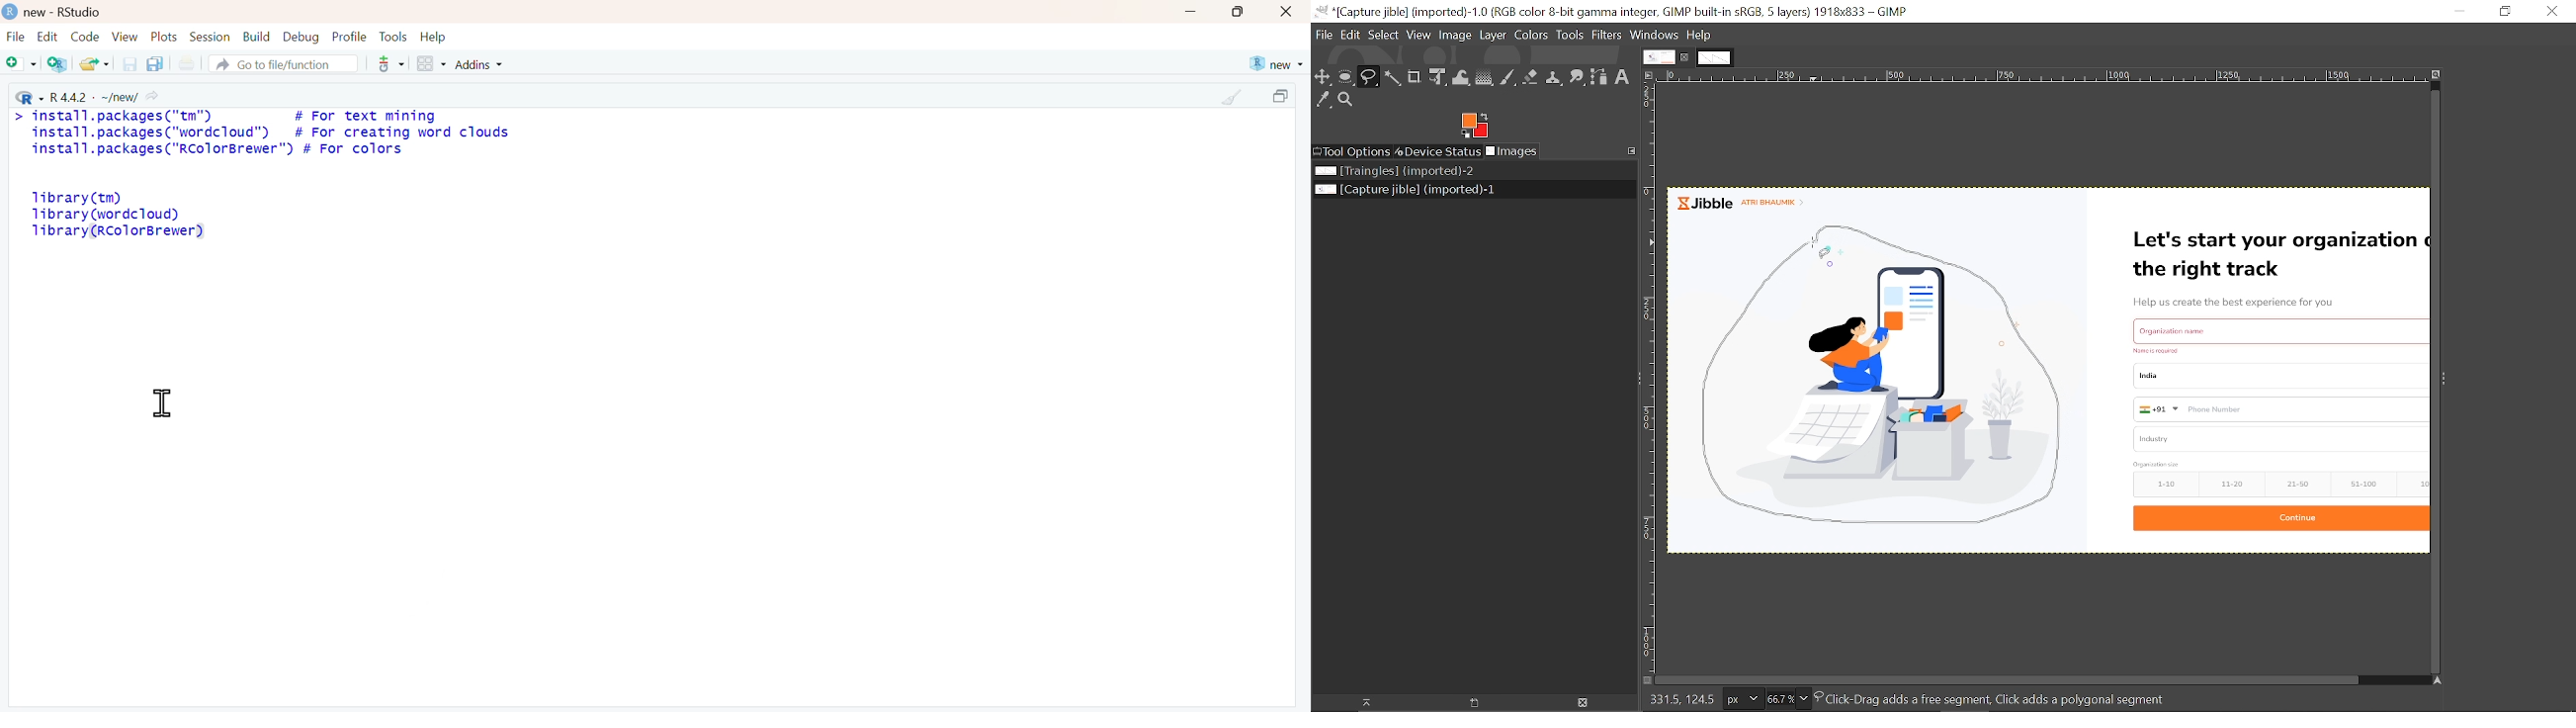 The width and height of the screenshot is (2576, 728). Describe the element at coordinates (282, 64) in the screenshot. I see `Go to file/function` at that location.